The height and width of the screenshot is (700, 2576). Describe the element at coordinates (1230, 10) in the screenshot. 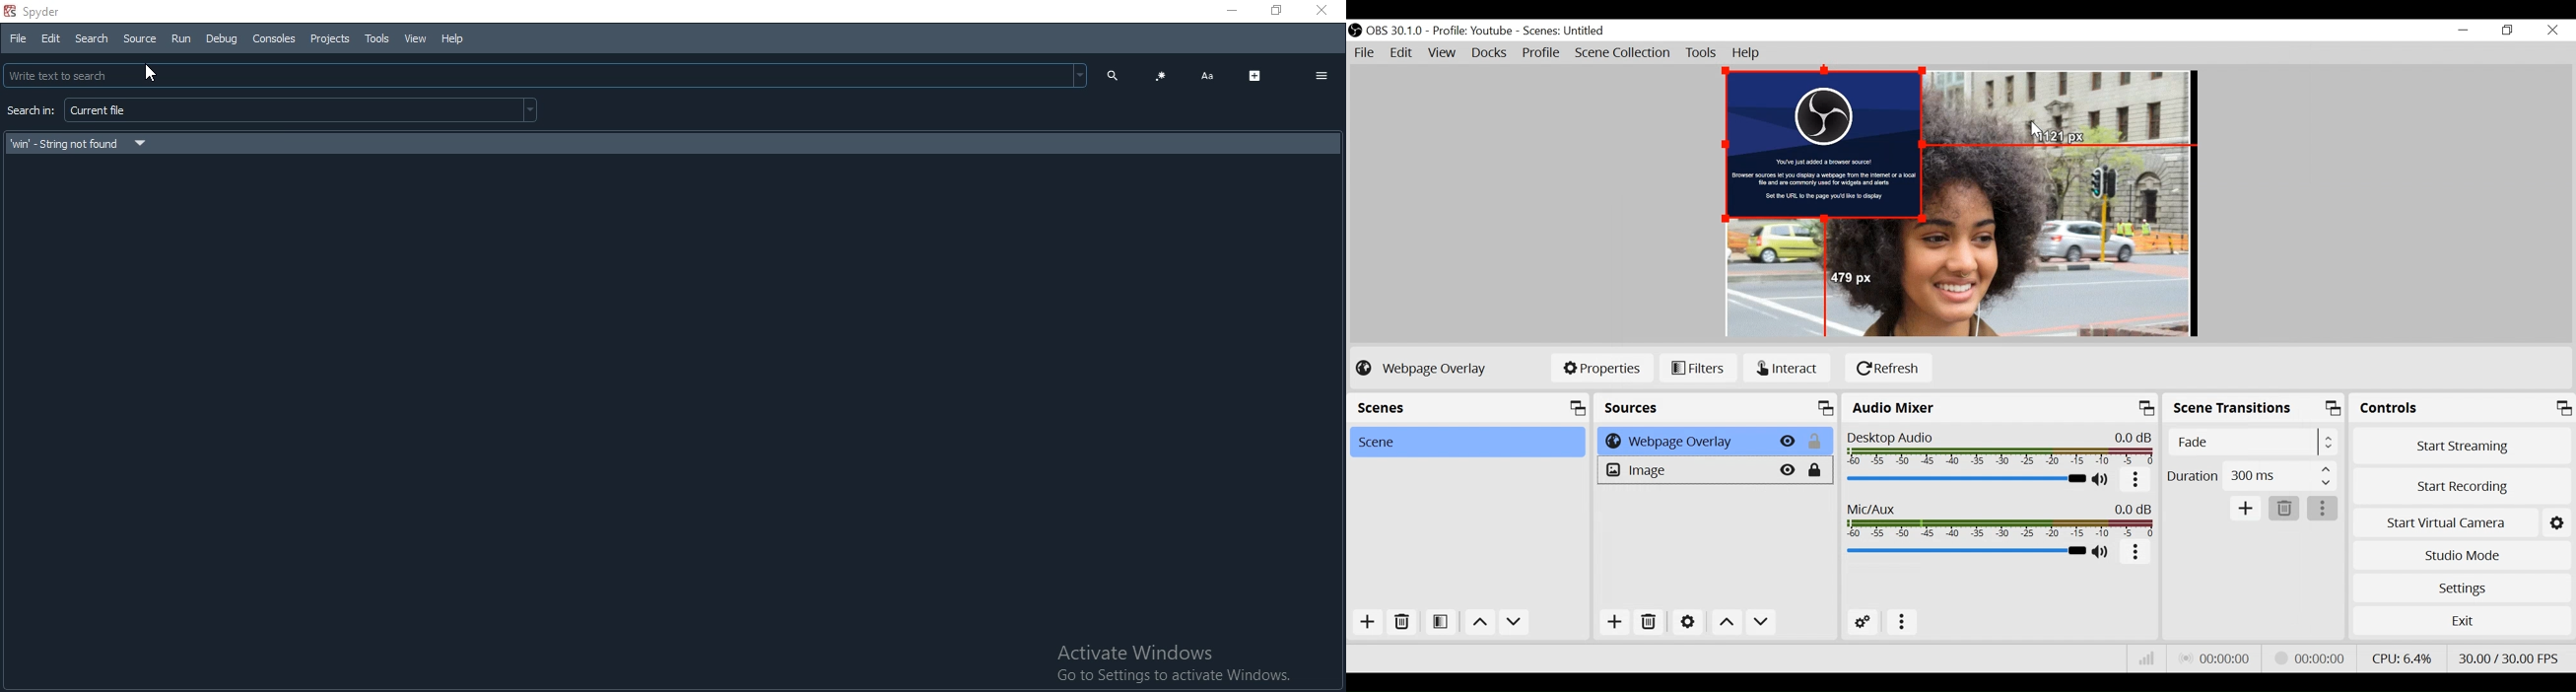

I see `Minimise` at that location.